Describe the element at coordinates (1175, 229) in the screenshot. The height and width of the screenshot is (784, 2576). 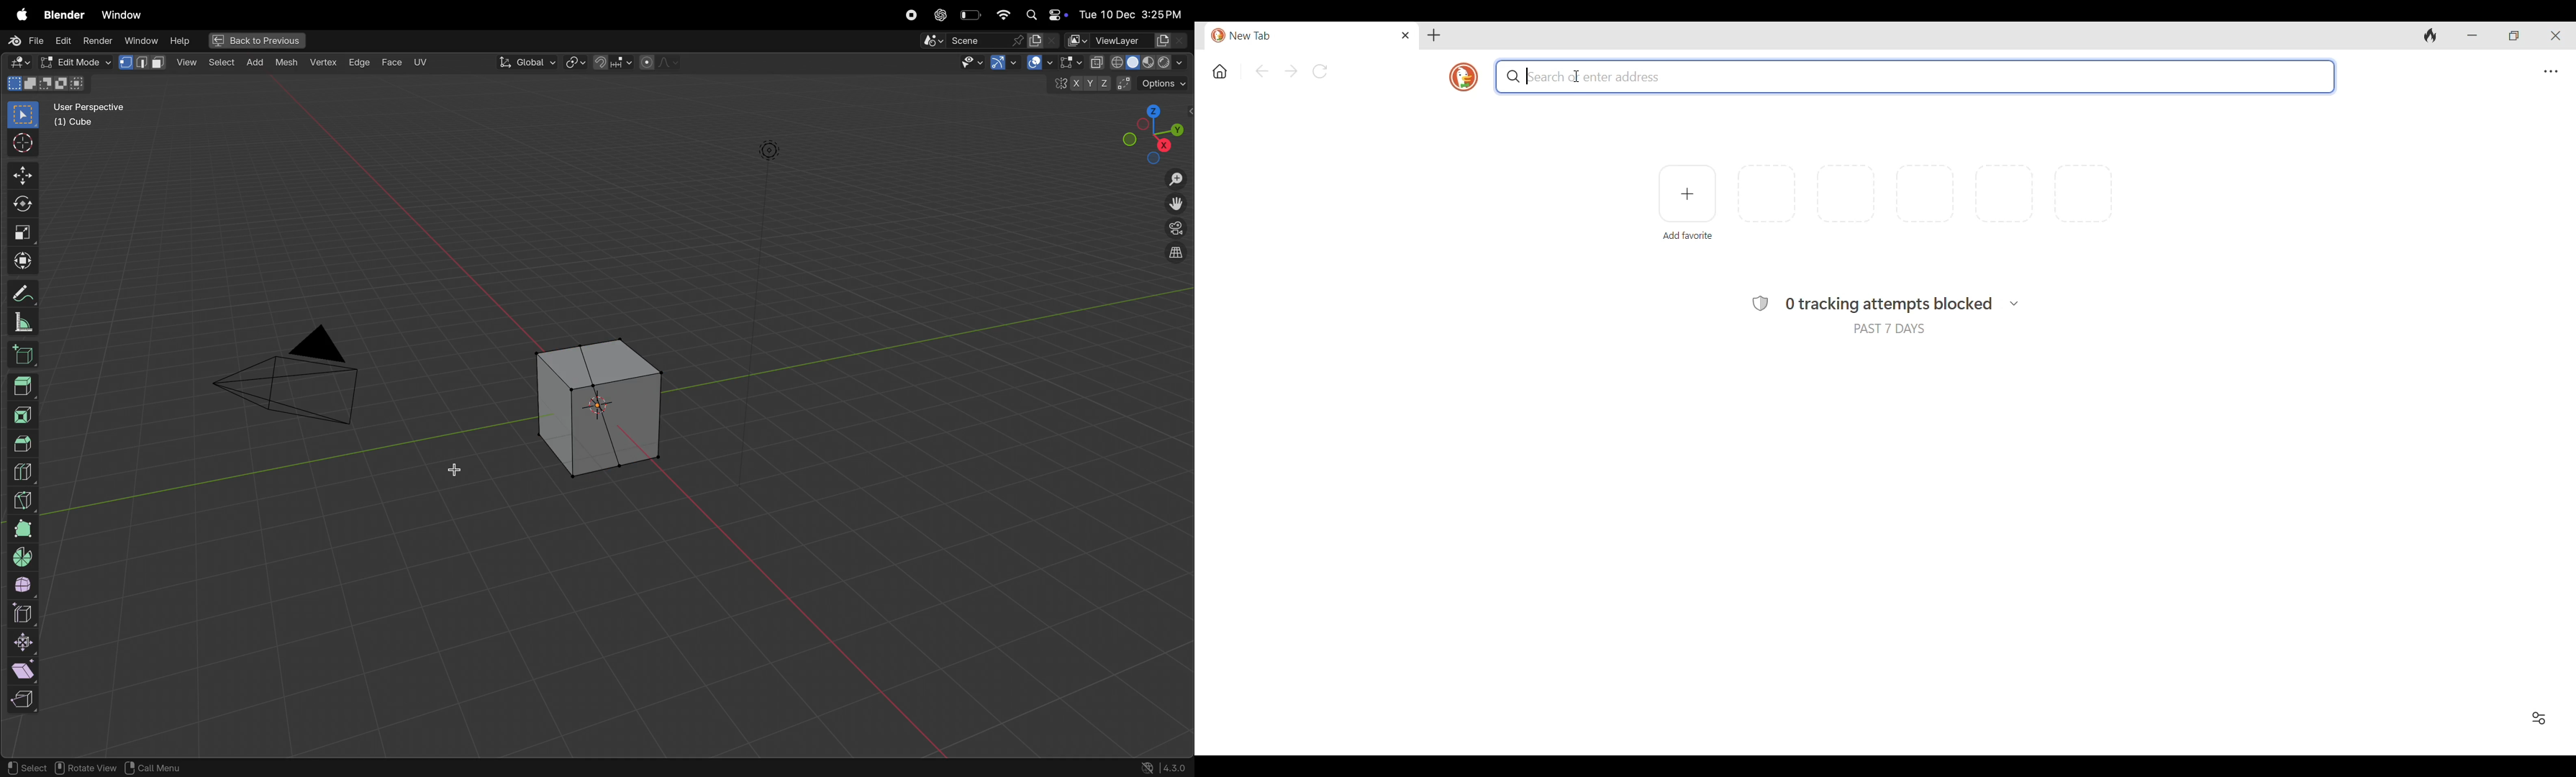
I see `toggle camera` at that location.